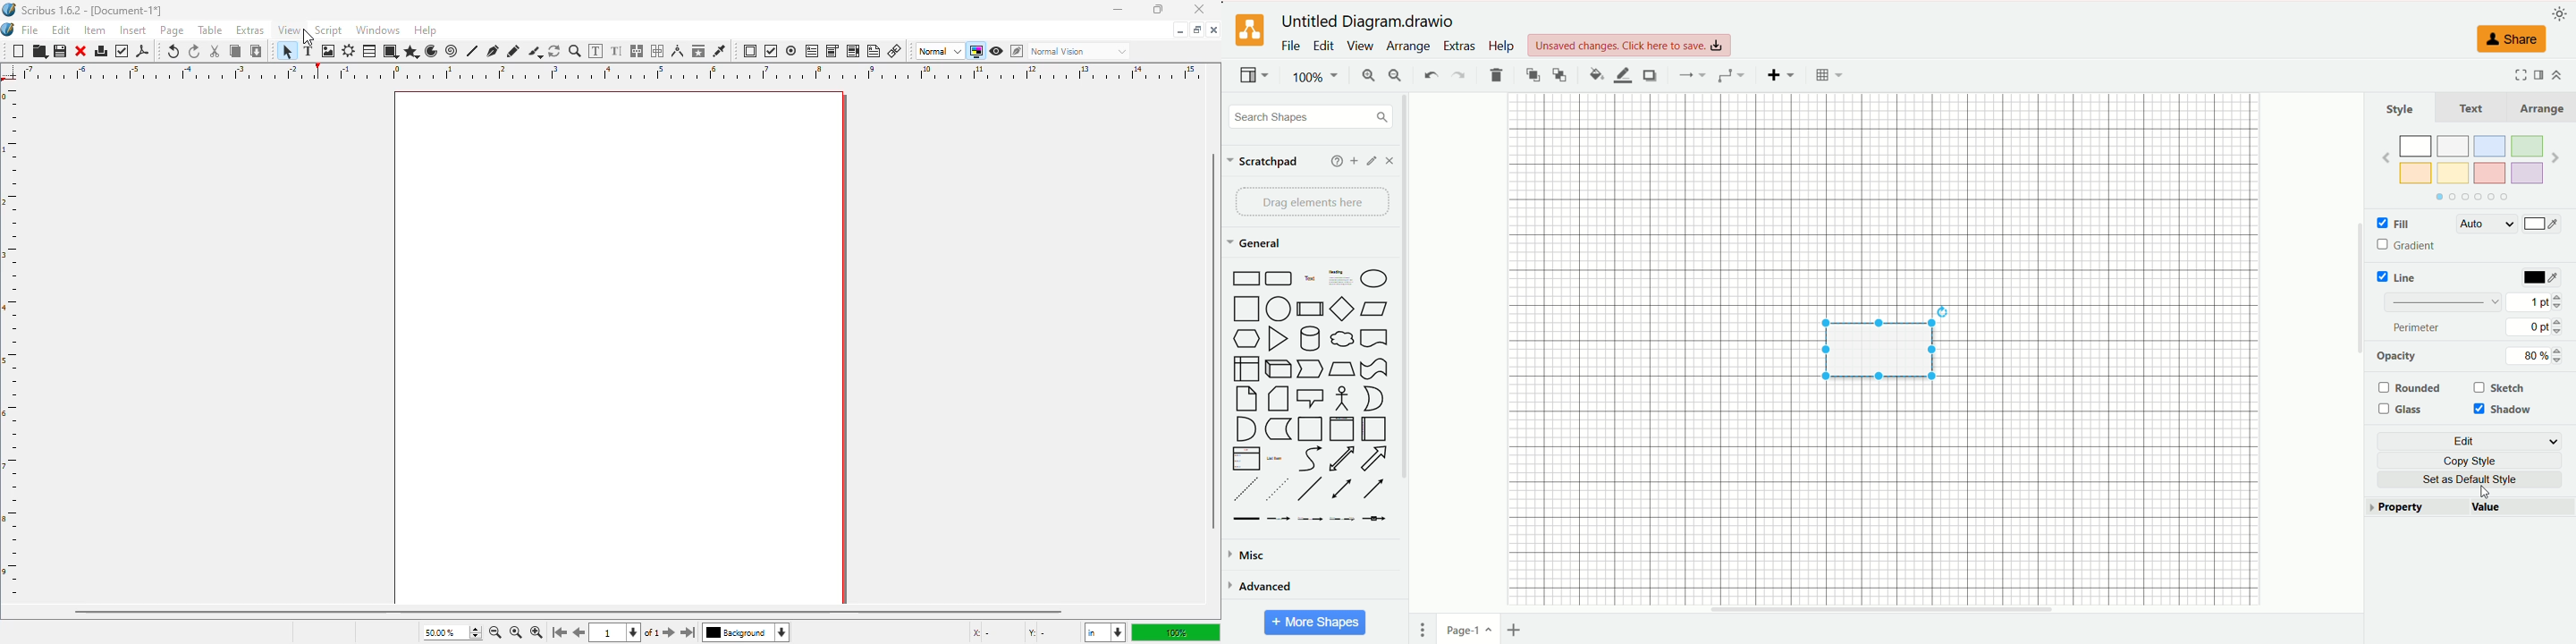 Image resolution: width=2576 pixels, height=644 pixels. Describe the element at coordinates (290, 30) in the screenshot. I see `view` at that location.